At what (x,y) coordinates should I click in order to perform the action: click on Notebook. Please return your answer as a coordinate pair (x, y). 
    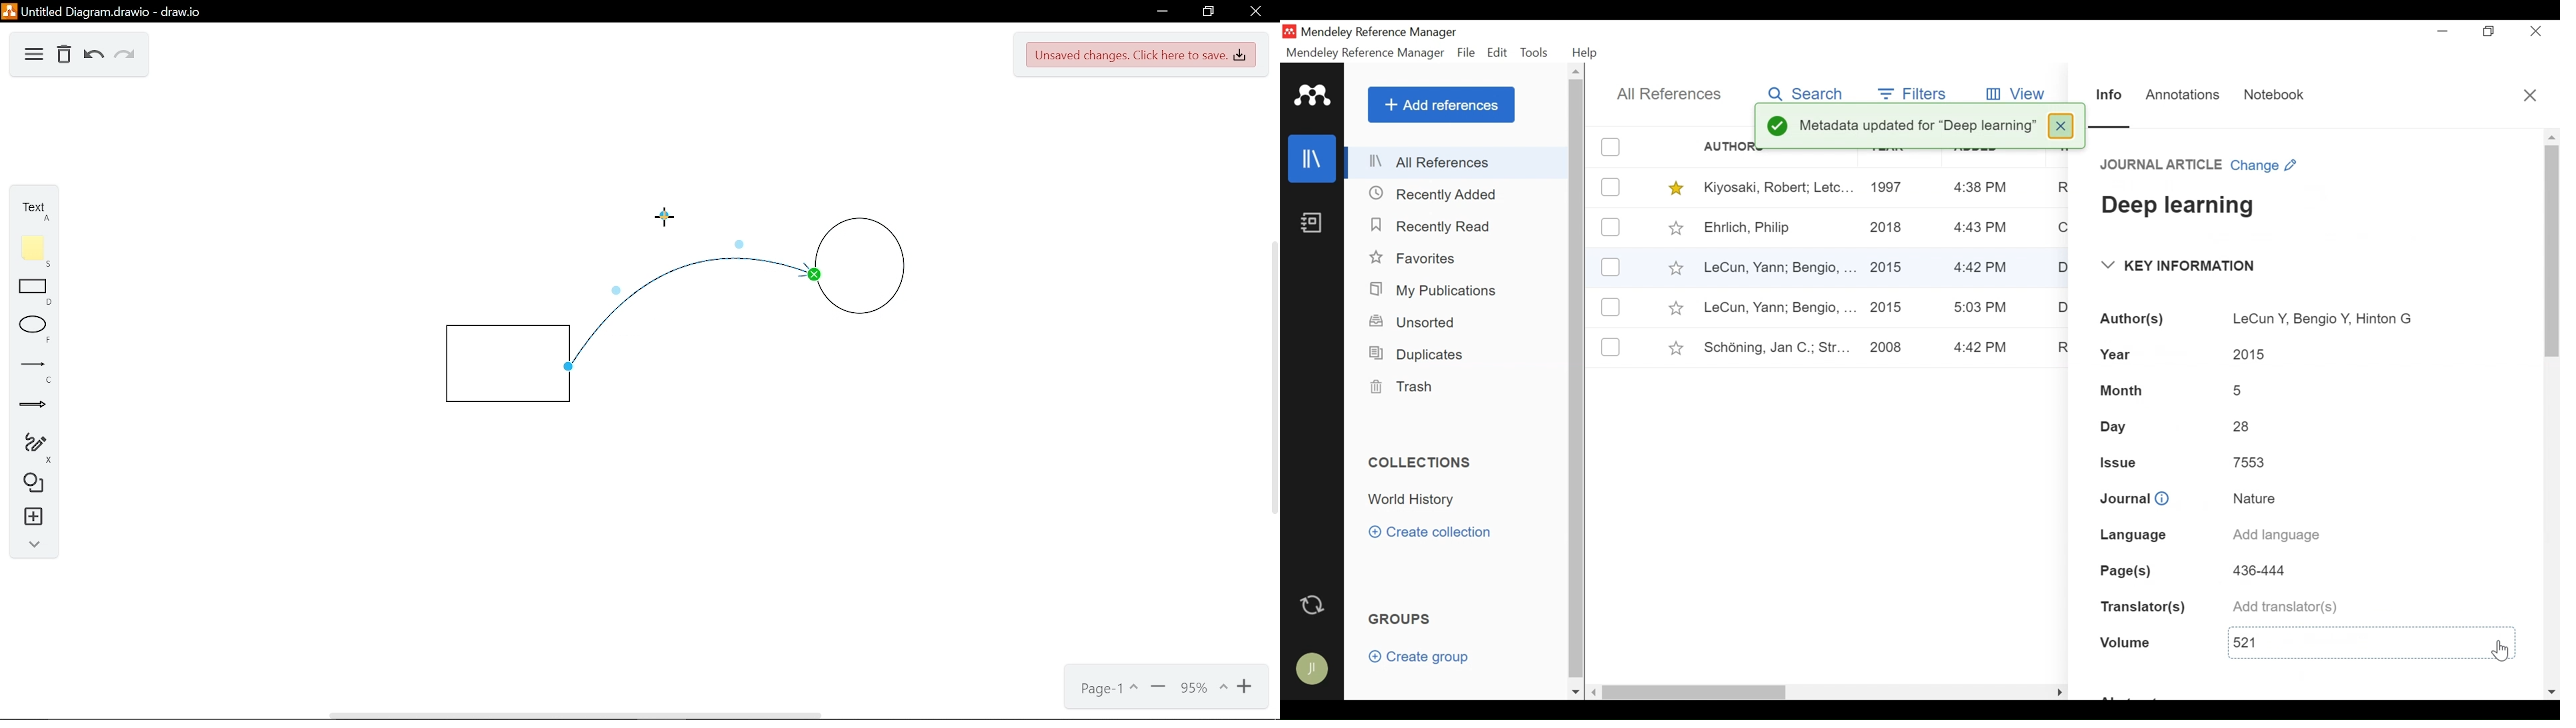
    Looking at the image, I should click on (2269, 96).